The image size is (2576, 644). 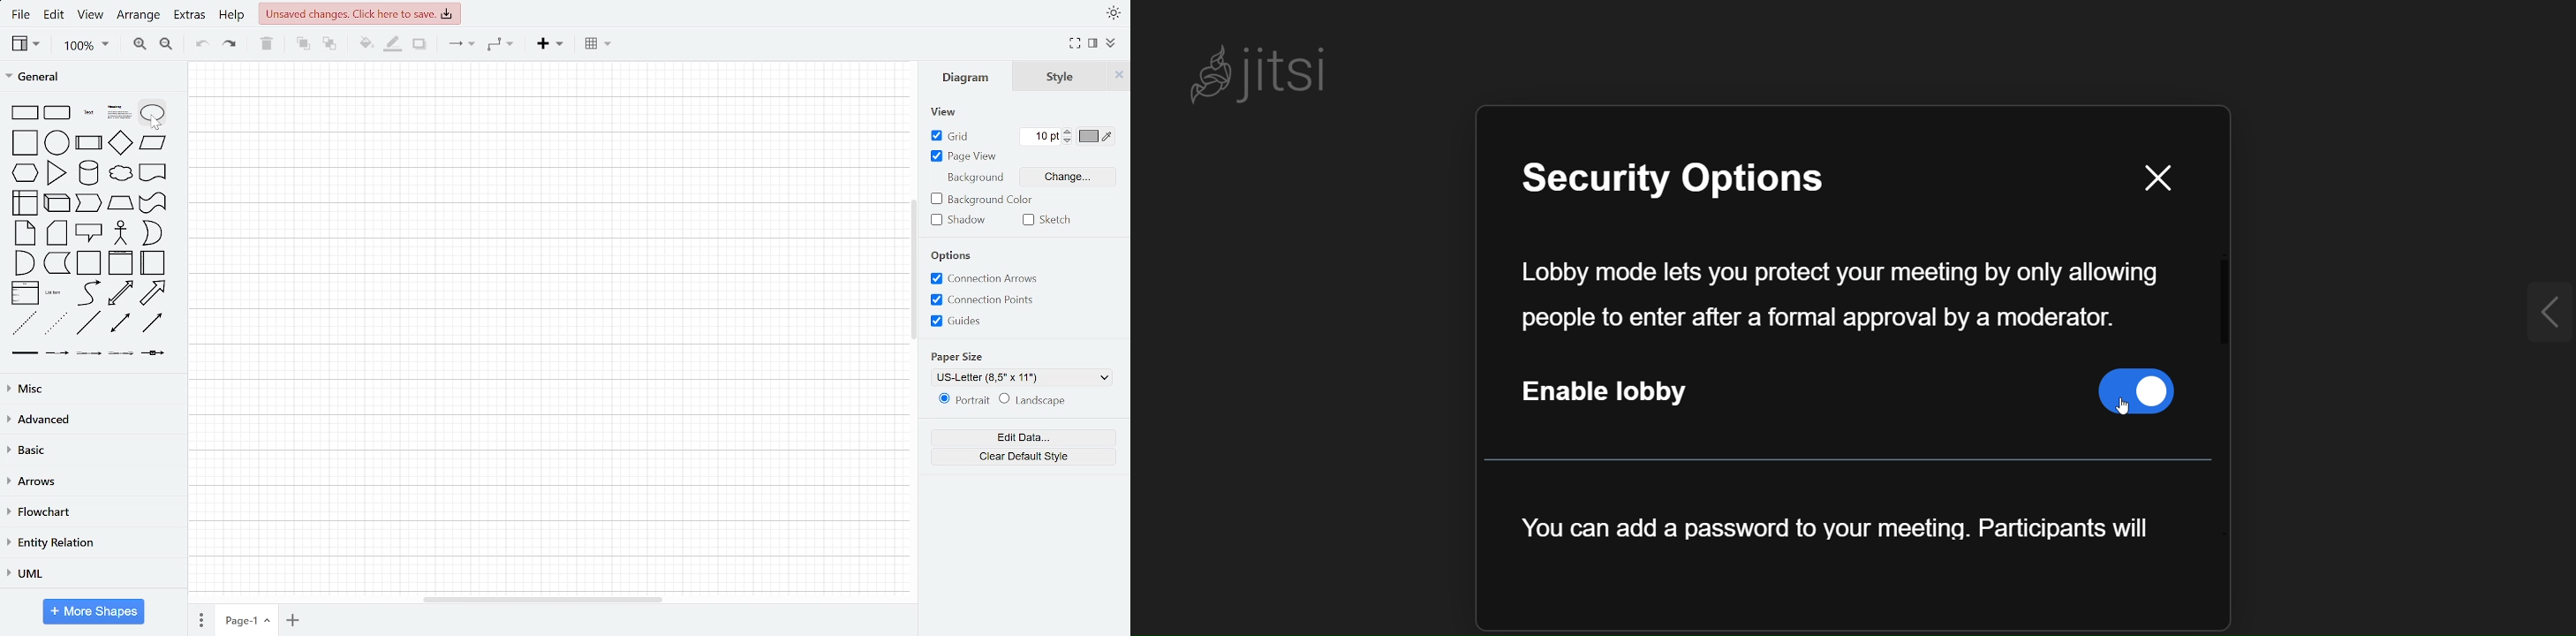 What do you see at coordinates (18, 17) in the screenshot?
I see `fILE` at bounding box center [18, 17].